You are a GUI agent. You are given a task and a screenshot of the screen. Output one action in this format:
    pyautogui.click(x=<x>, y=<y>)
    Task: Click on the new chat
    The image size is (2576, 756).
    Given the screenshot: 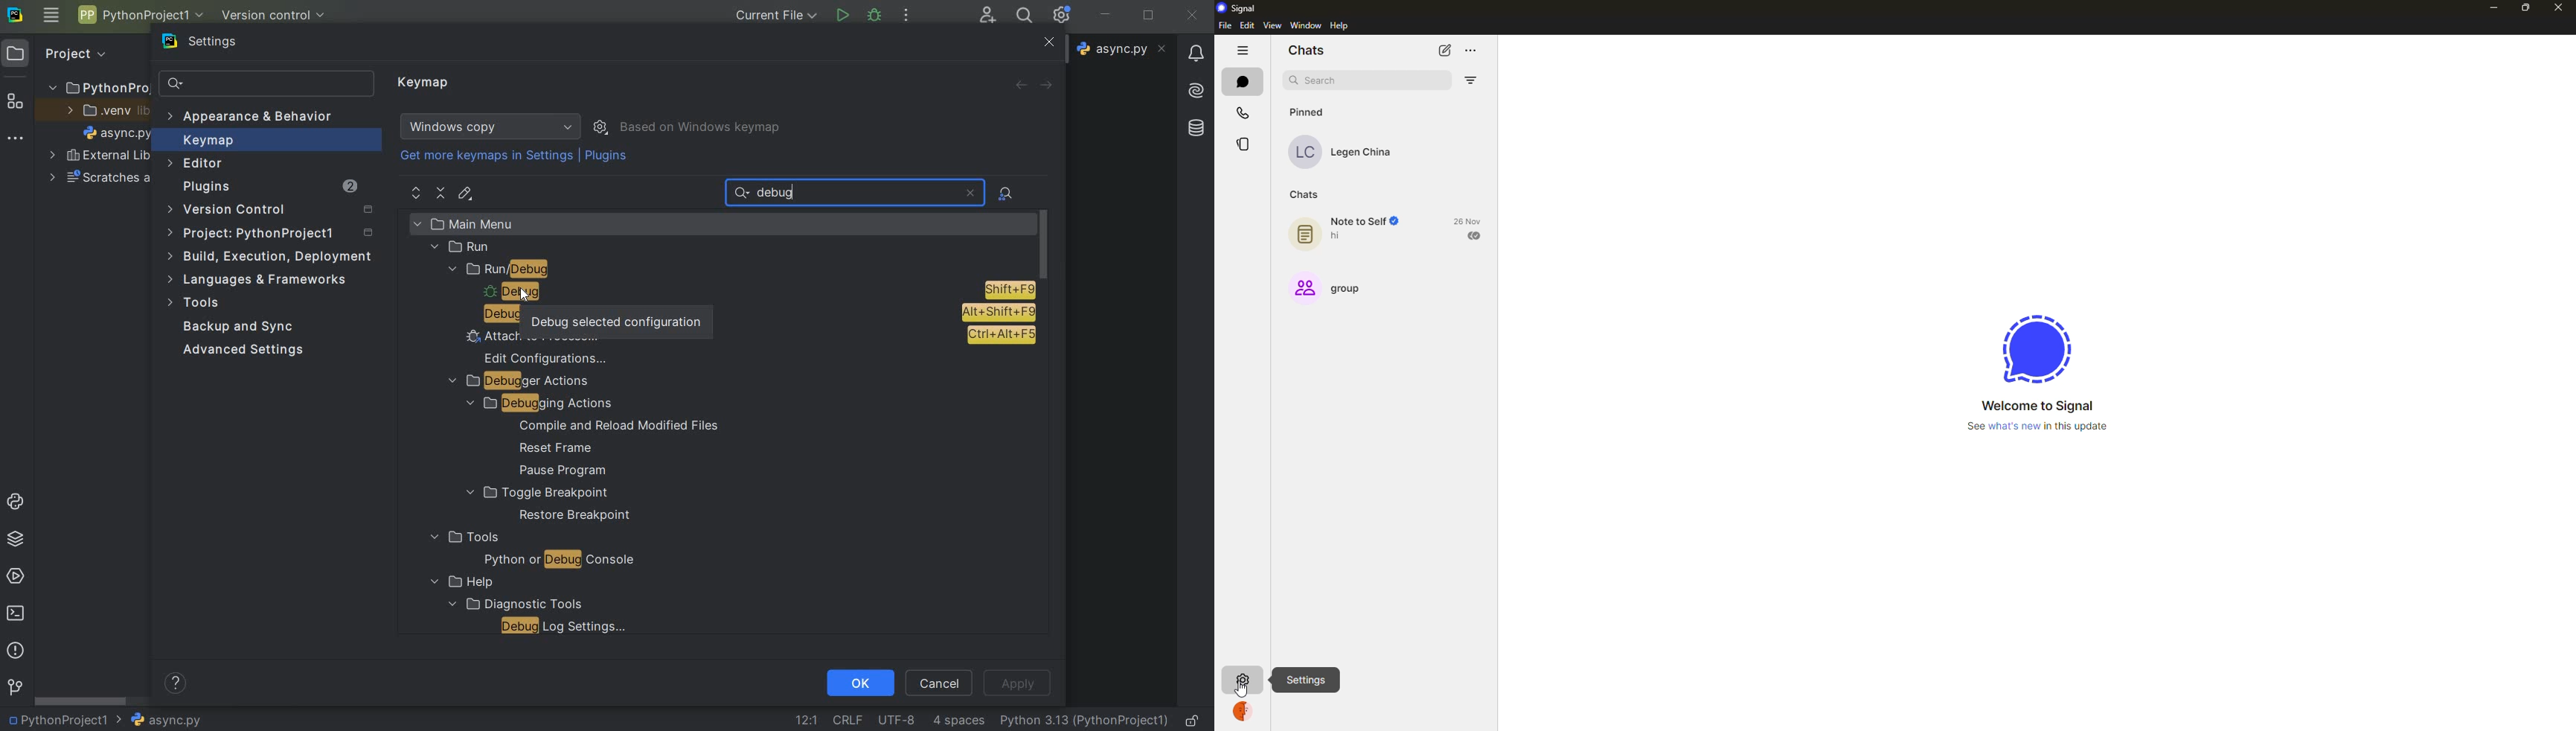 What is the action you would take?
    pyautogui.click(x=1446, y=49)
    